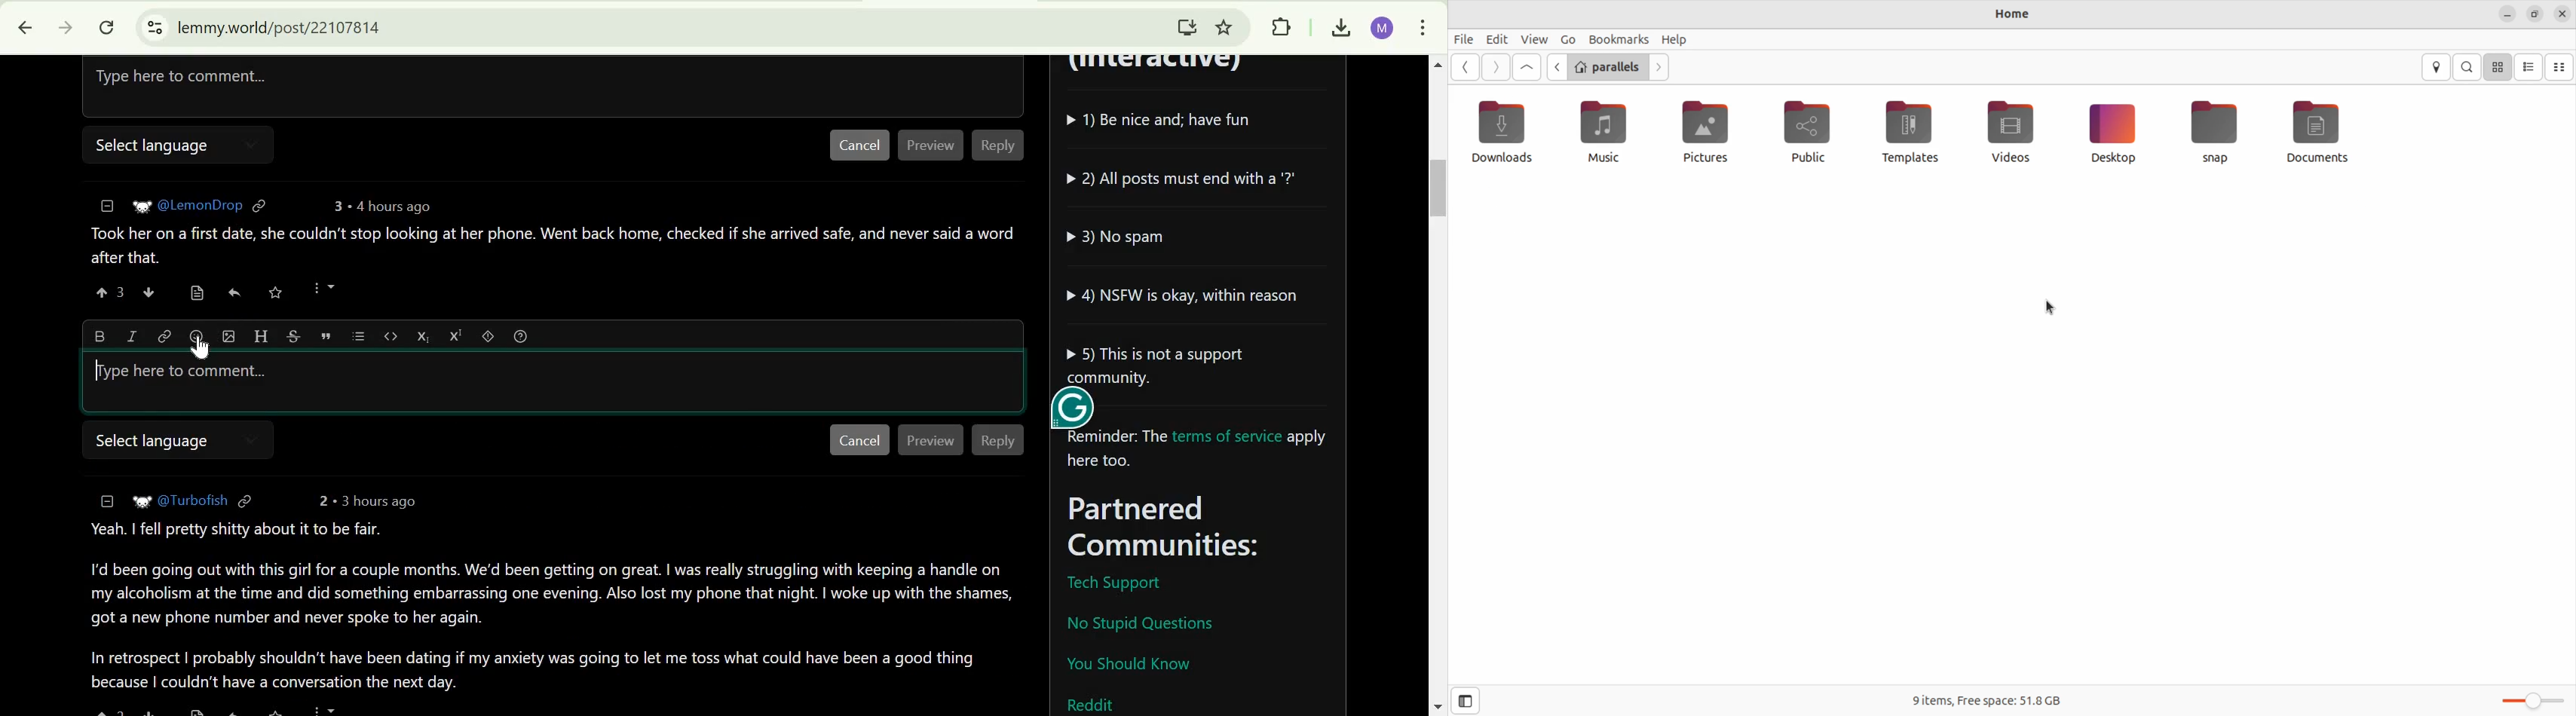 Image resolution: width=2576 pixels, height=728 pixels. Describe the element at coordinates (195, 292) in the screenshot. I see `view source` at that location.